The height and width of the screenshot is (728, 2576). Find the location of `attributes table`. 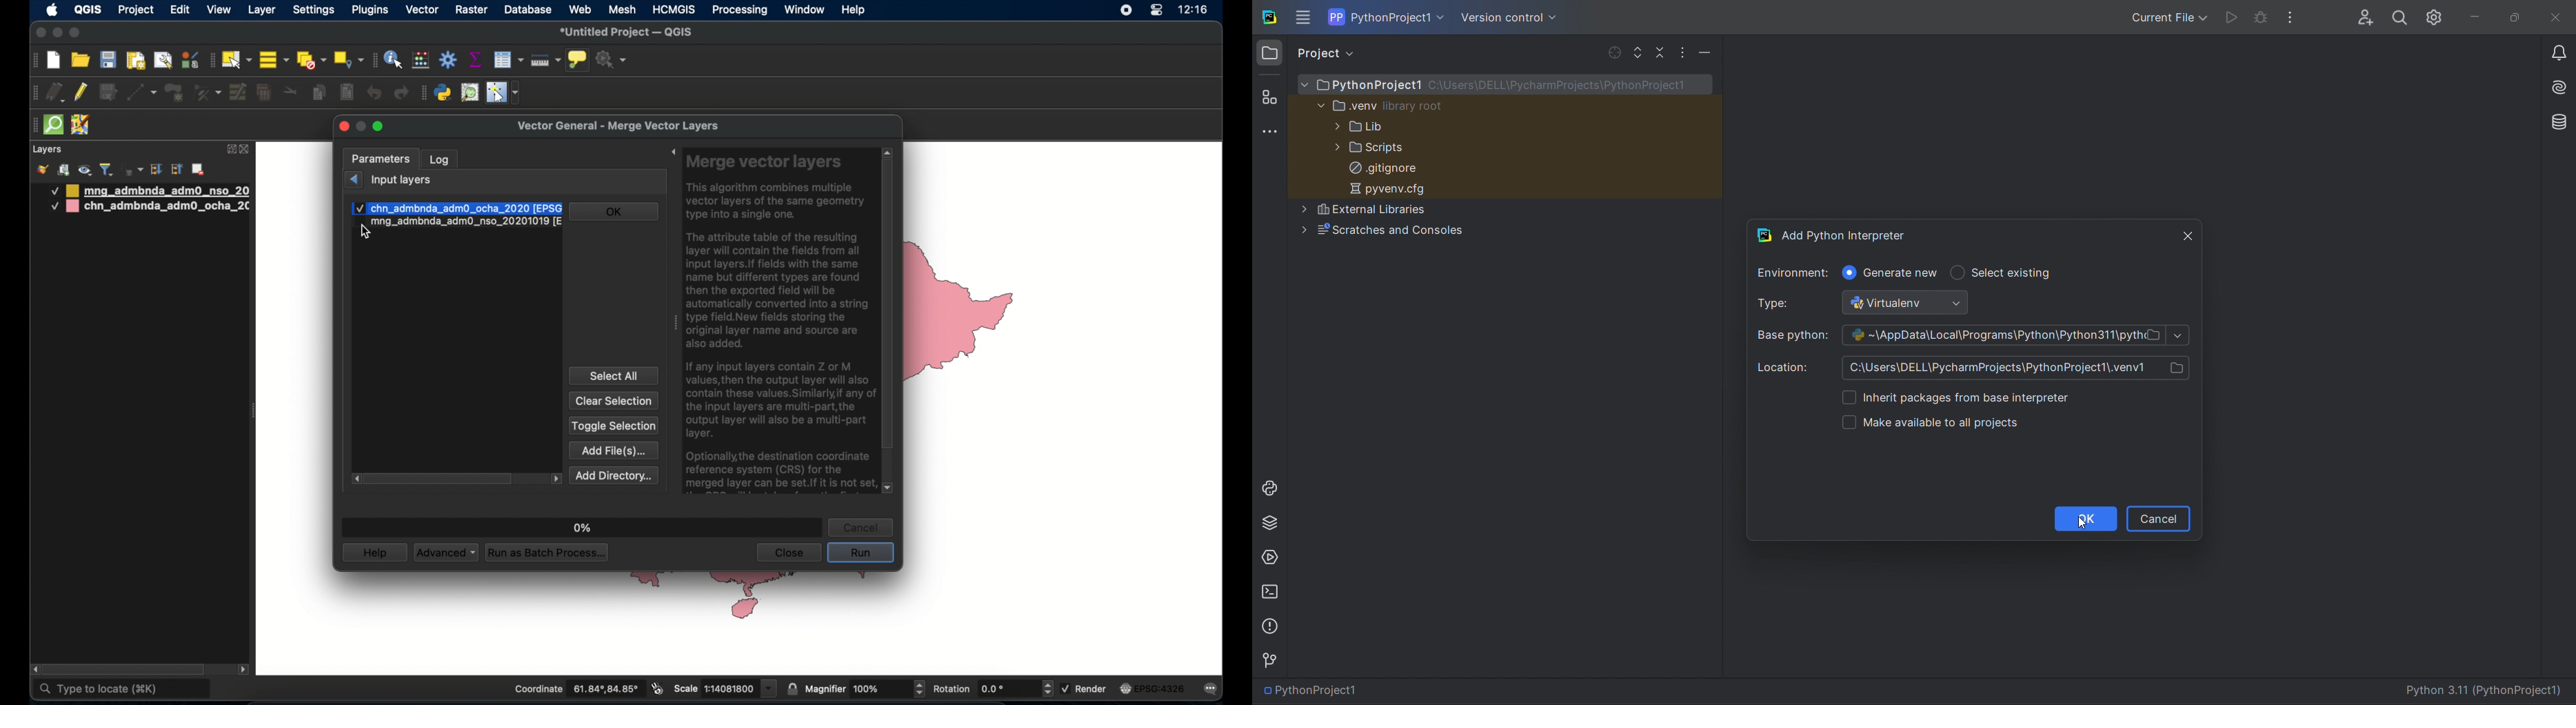

attributes table is located at coordinates (508, 59).